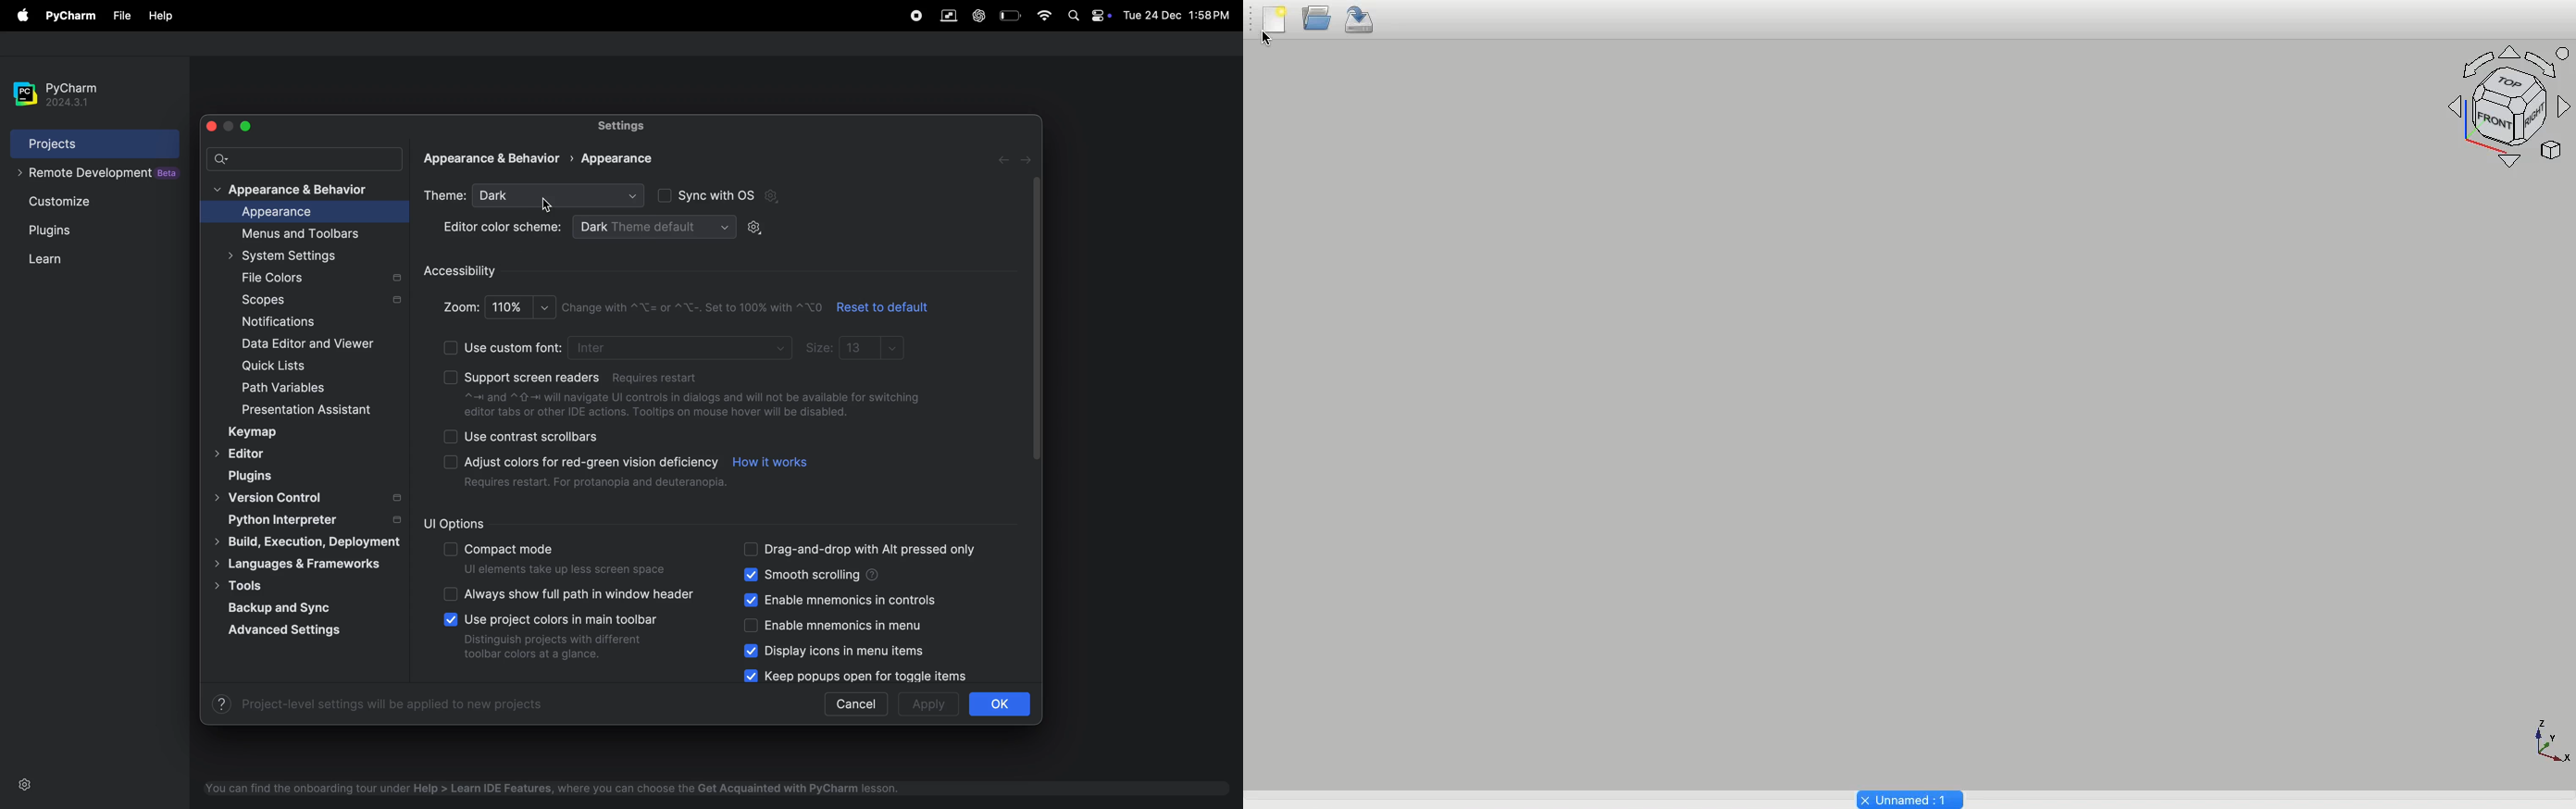 The image size is (2576, 812). What do you see at coordinates (324, 302) in the screenshot?
I see `scopes` at bounding box center [324, 302].